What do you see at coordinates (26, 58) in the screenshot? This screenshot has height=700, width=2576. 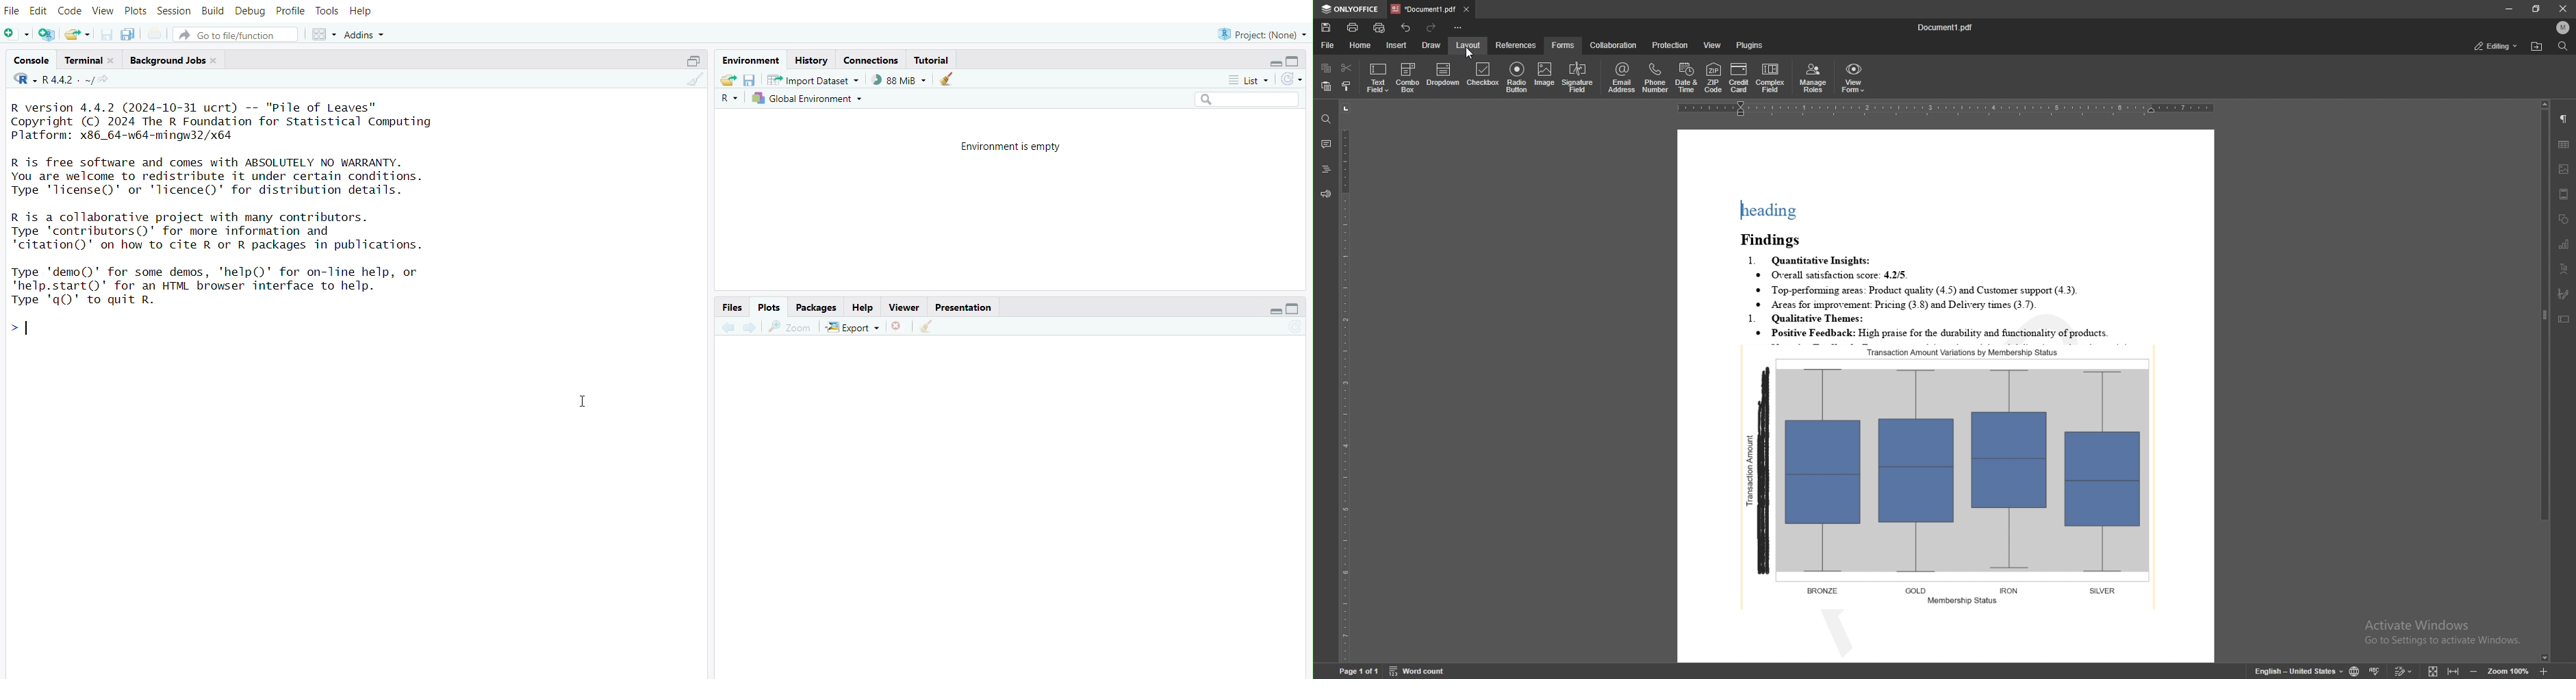 I see `console` at bounding box center [26, 58].